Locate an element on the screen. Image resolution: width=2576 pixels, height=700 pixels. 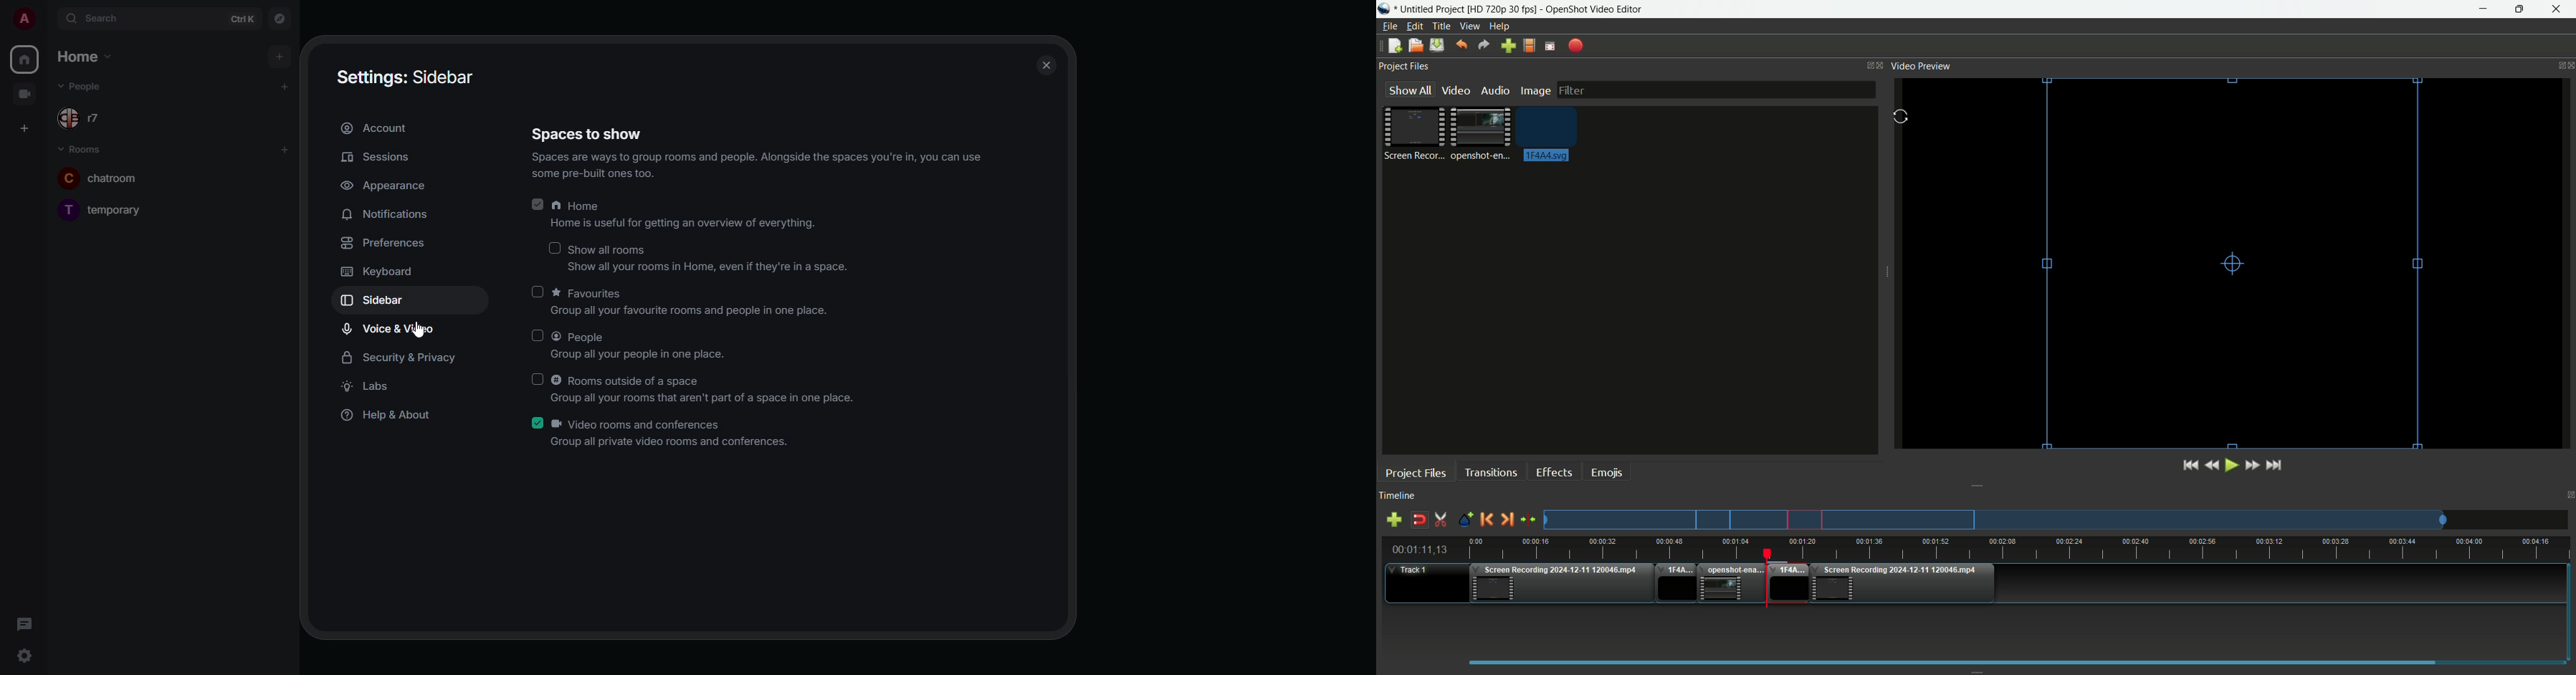
Effects is located at coordinates (1553, 472).